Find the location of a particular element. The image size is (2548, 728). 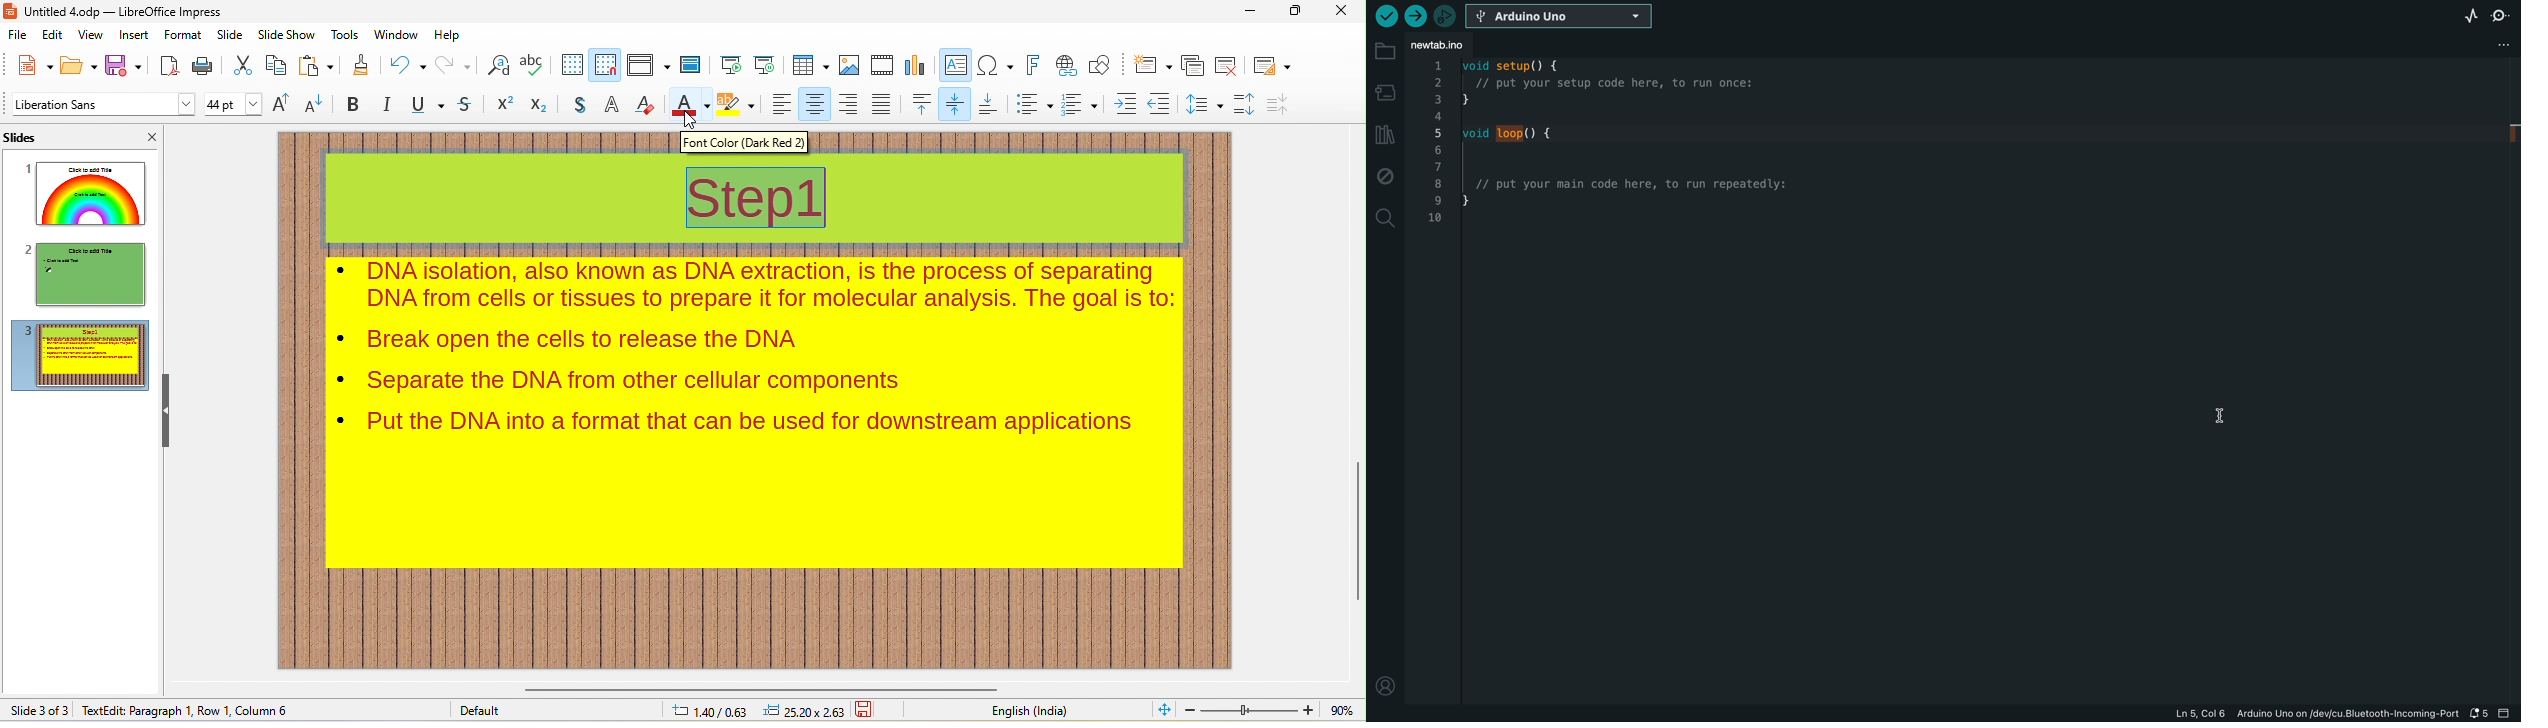

spelling is located at coordinates (534, 64).